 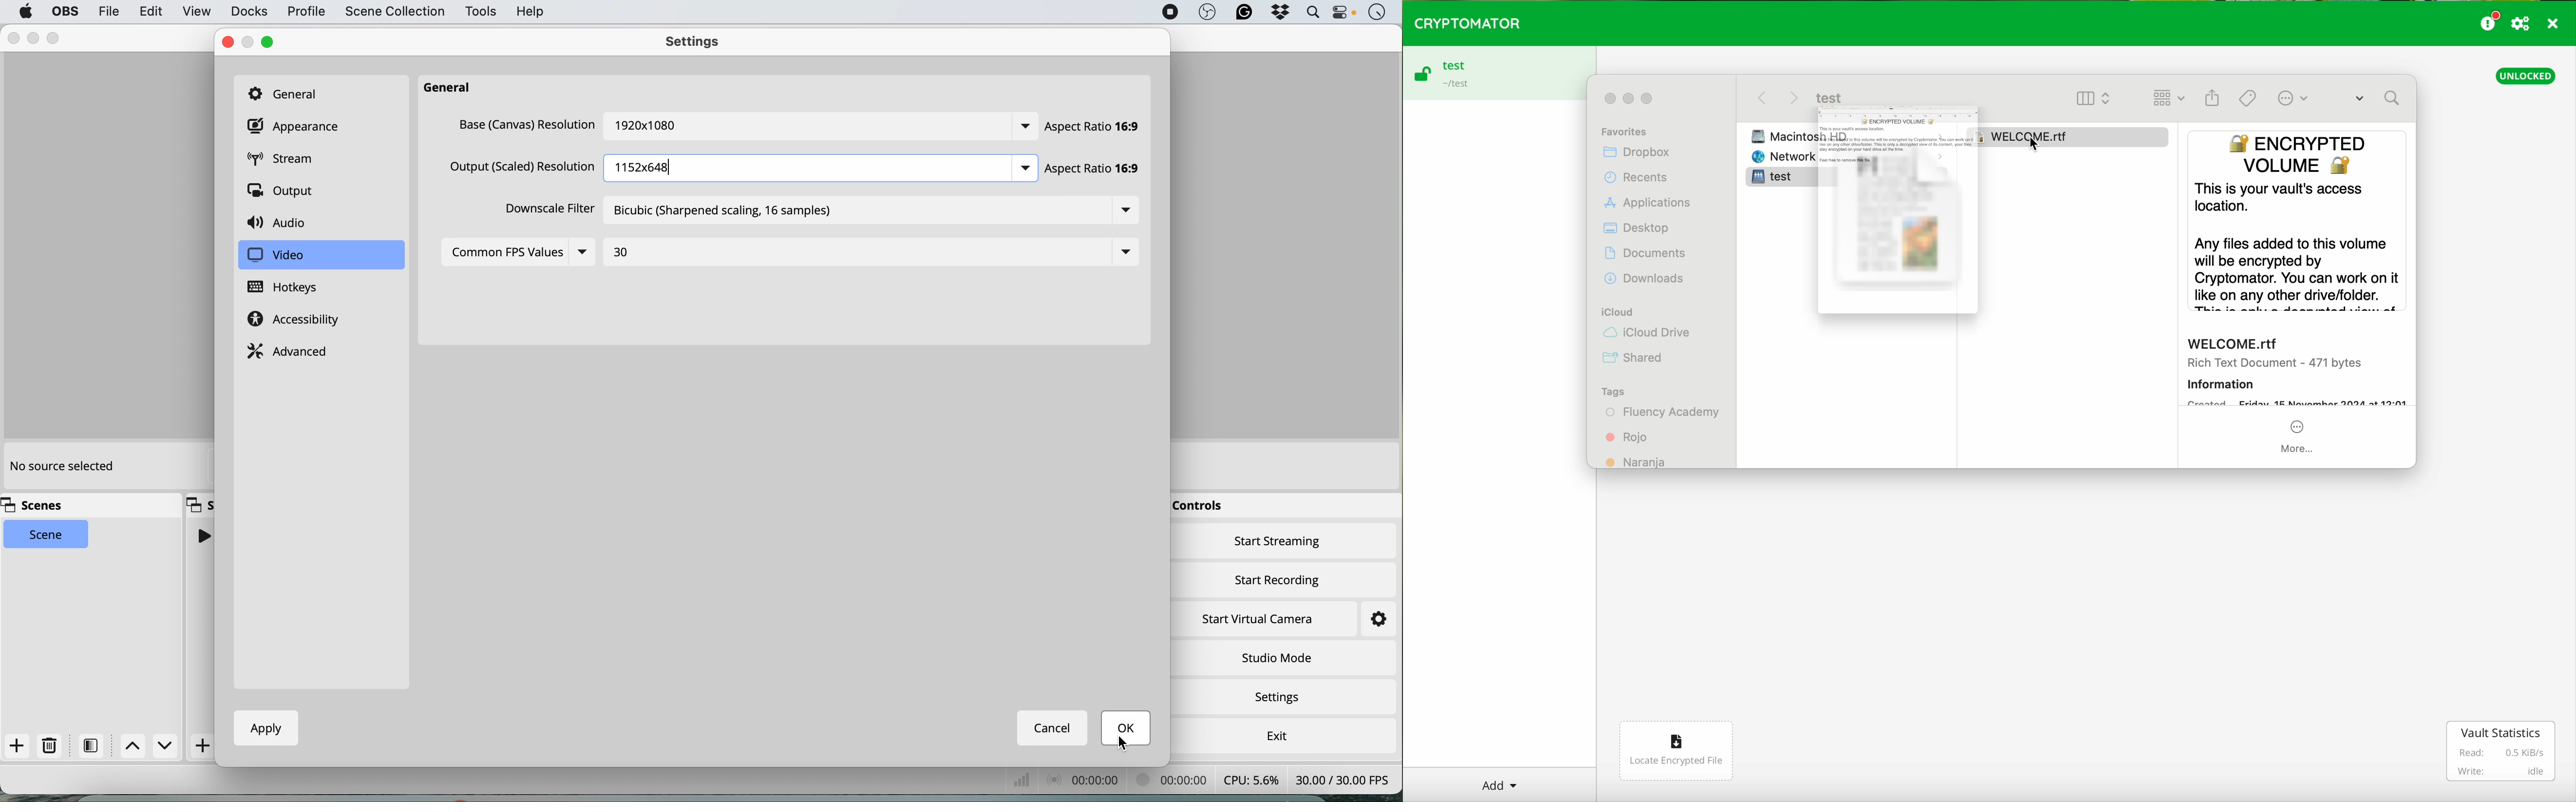 What do you see at coordinates (1202, 507) in the screenshot?
I see `controls` at bounding box center [1202, 507].